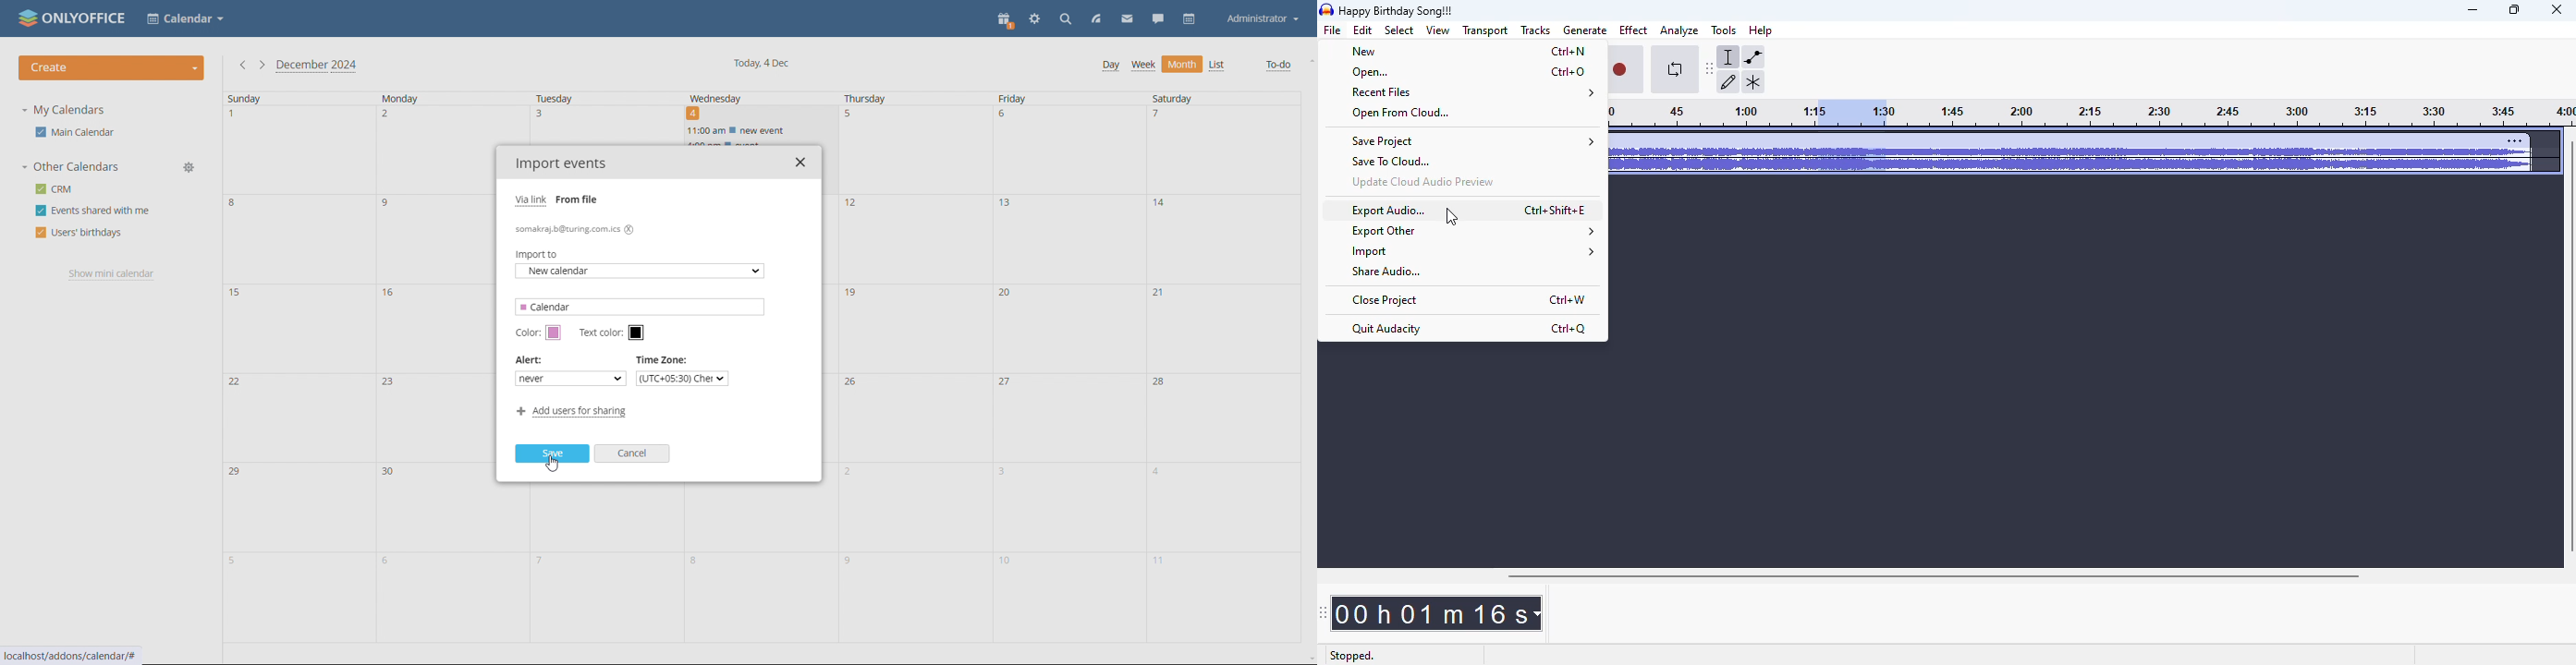  What do you see at coordinates (1326, 9) in the screenshot?
I see `logo` at bounding box center [1326, 9].